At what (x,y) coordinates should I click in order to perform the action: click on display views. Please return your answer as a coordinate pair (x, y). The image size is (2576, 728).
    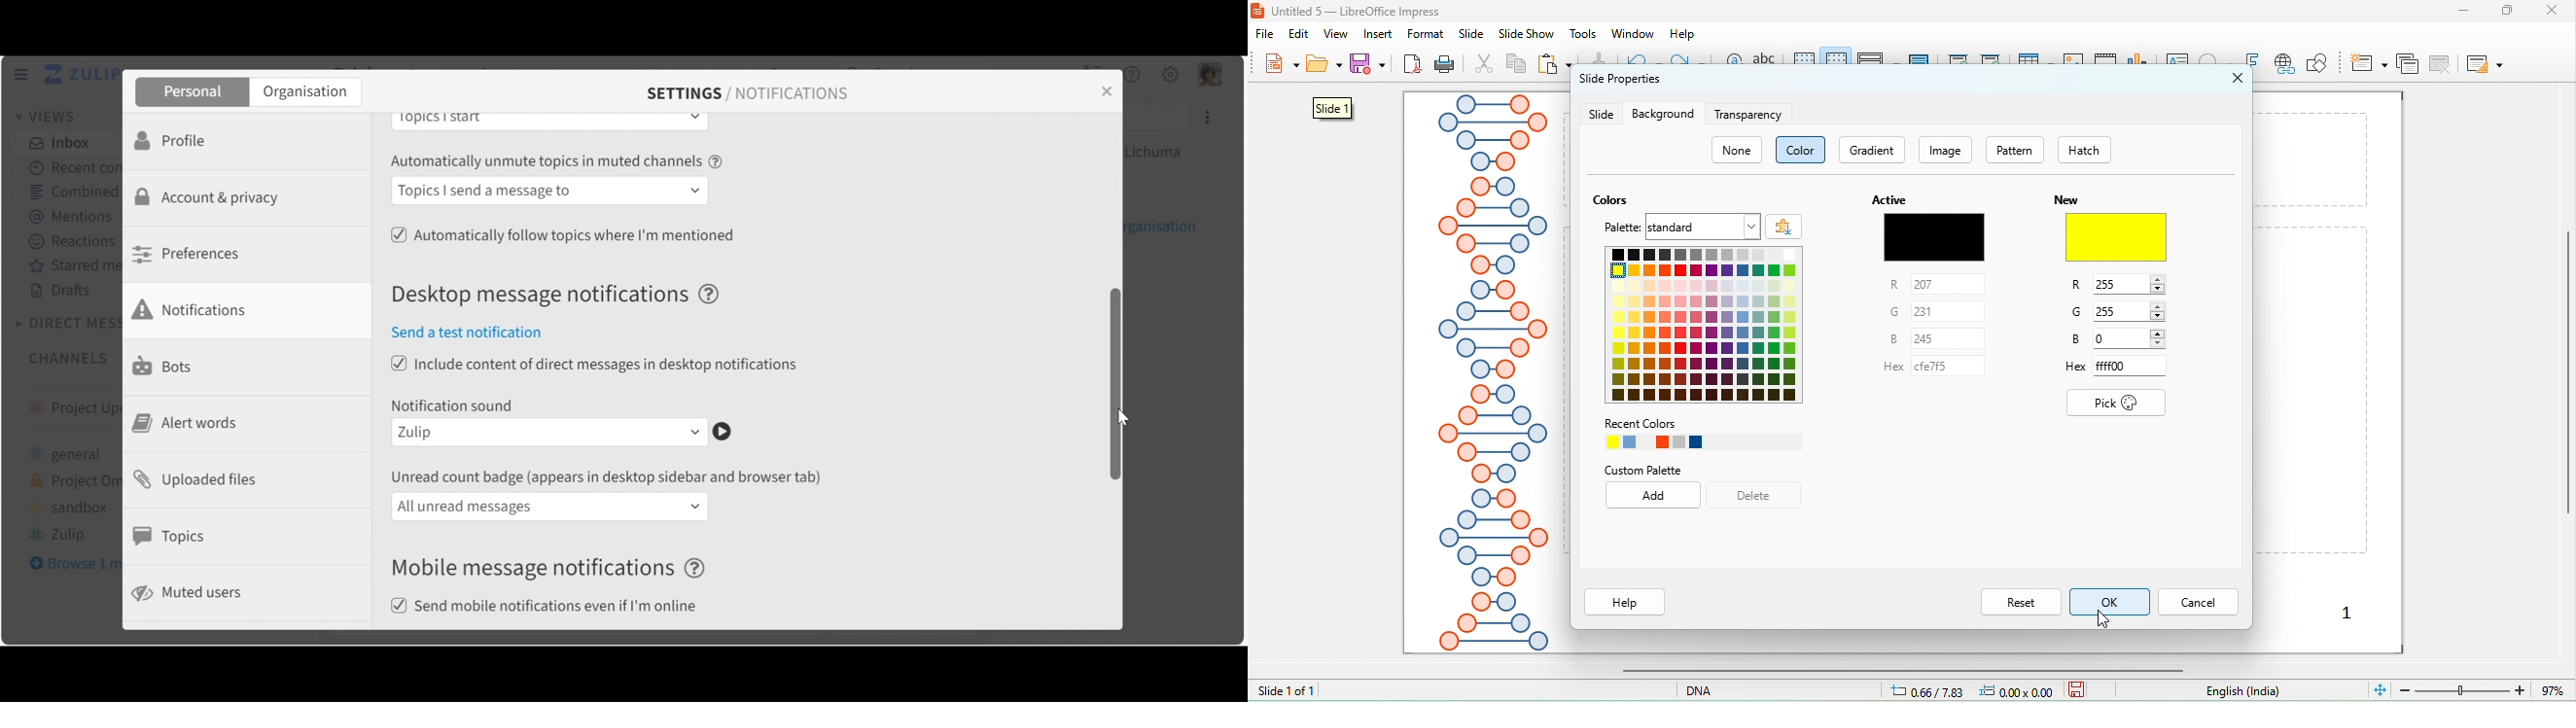
    Looking at the image, I should click on (1879, 62).